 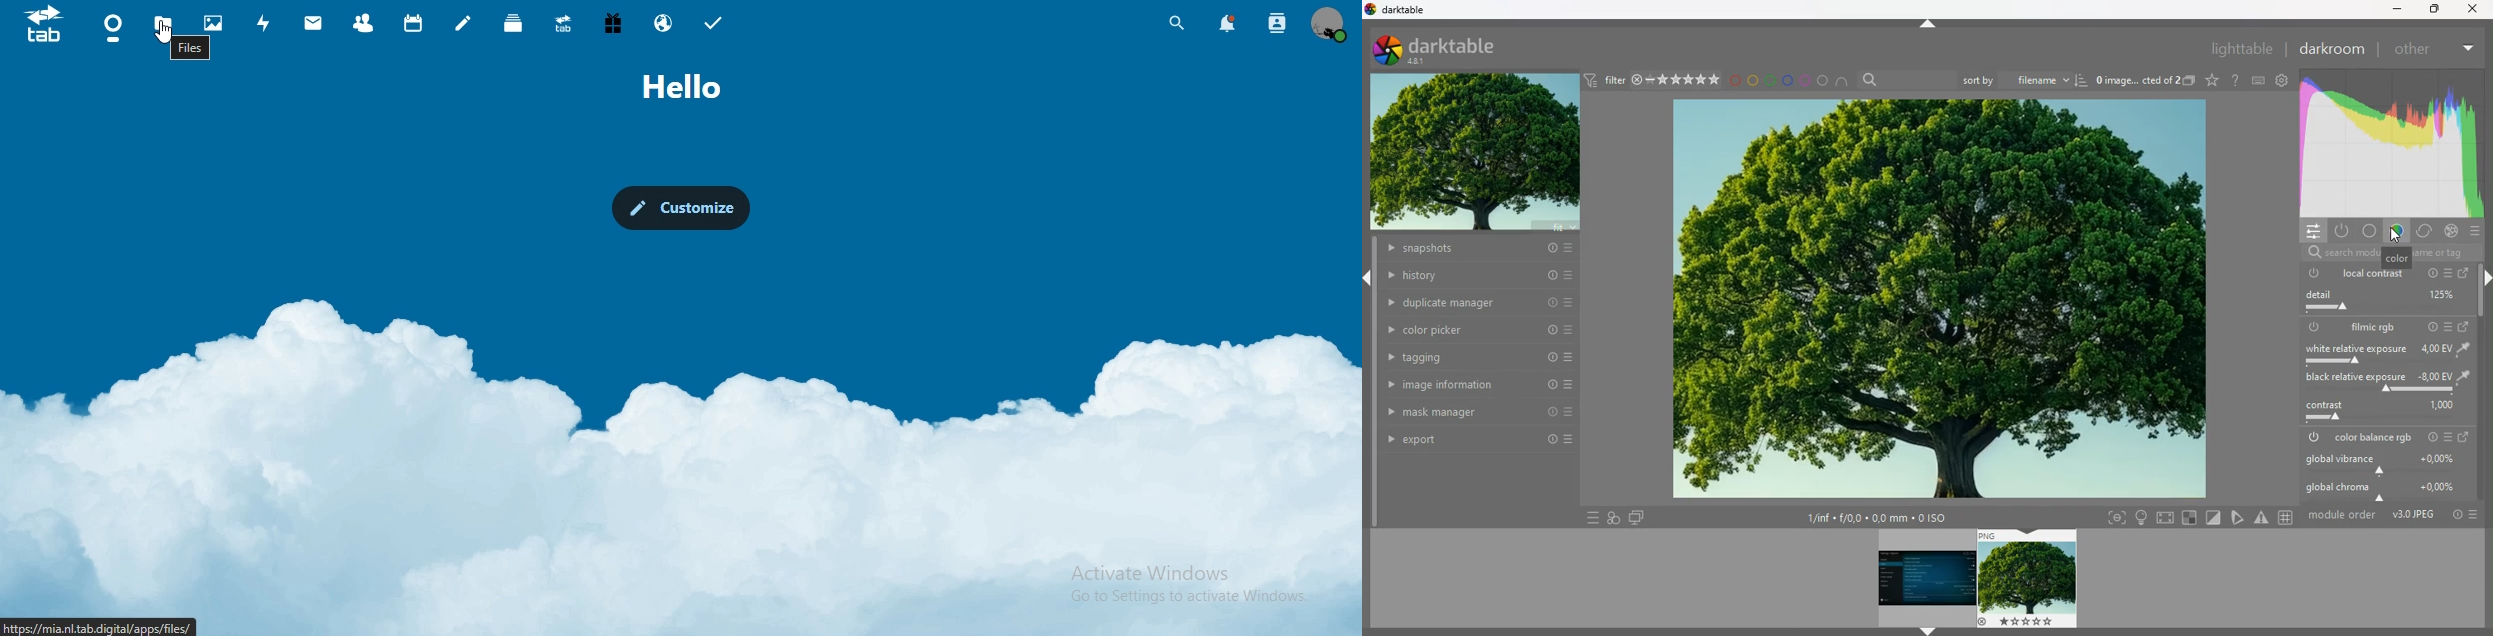 What do you see at coordinates (2451, 231) in the screenshot?
I see `effect` at bounding box center [2451, 231].